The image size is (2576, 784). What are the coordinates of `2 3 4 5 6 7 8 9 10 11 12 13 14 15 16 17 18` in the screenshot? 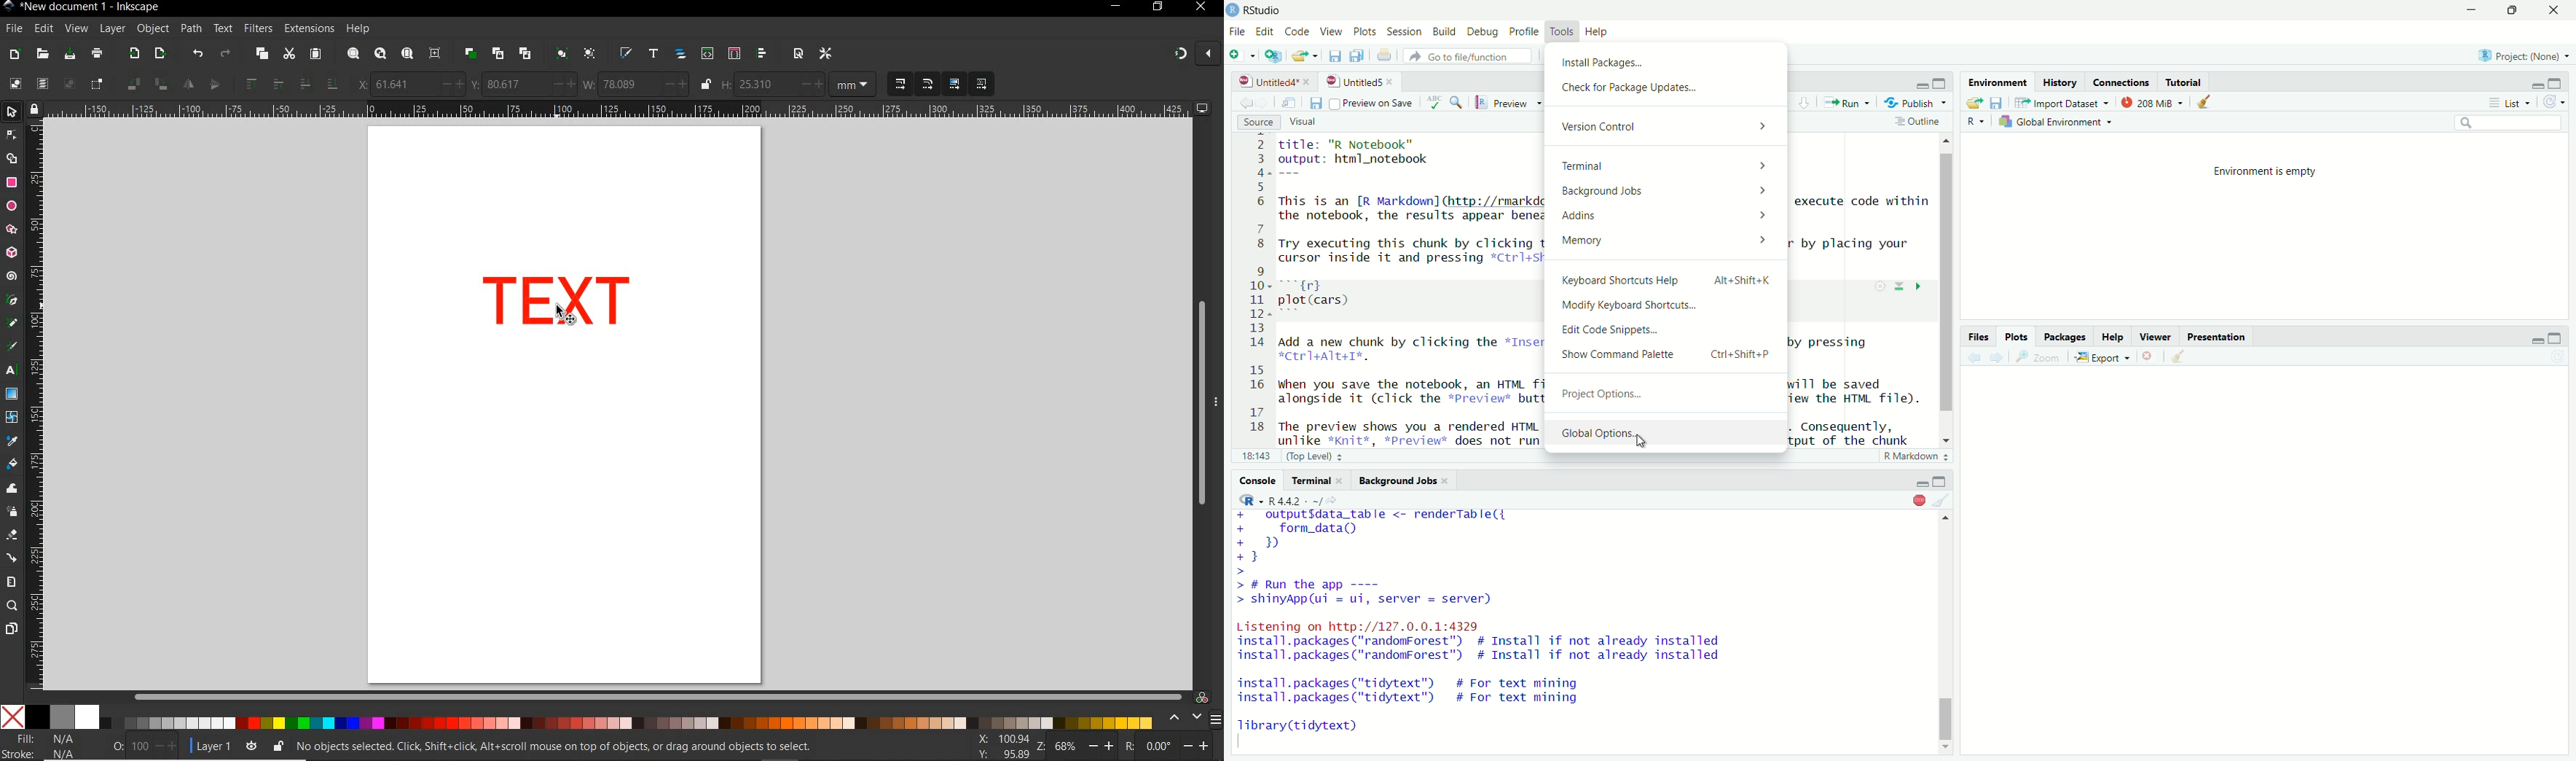 It's located at (1253, 289).